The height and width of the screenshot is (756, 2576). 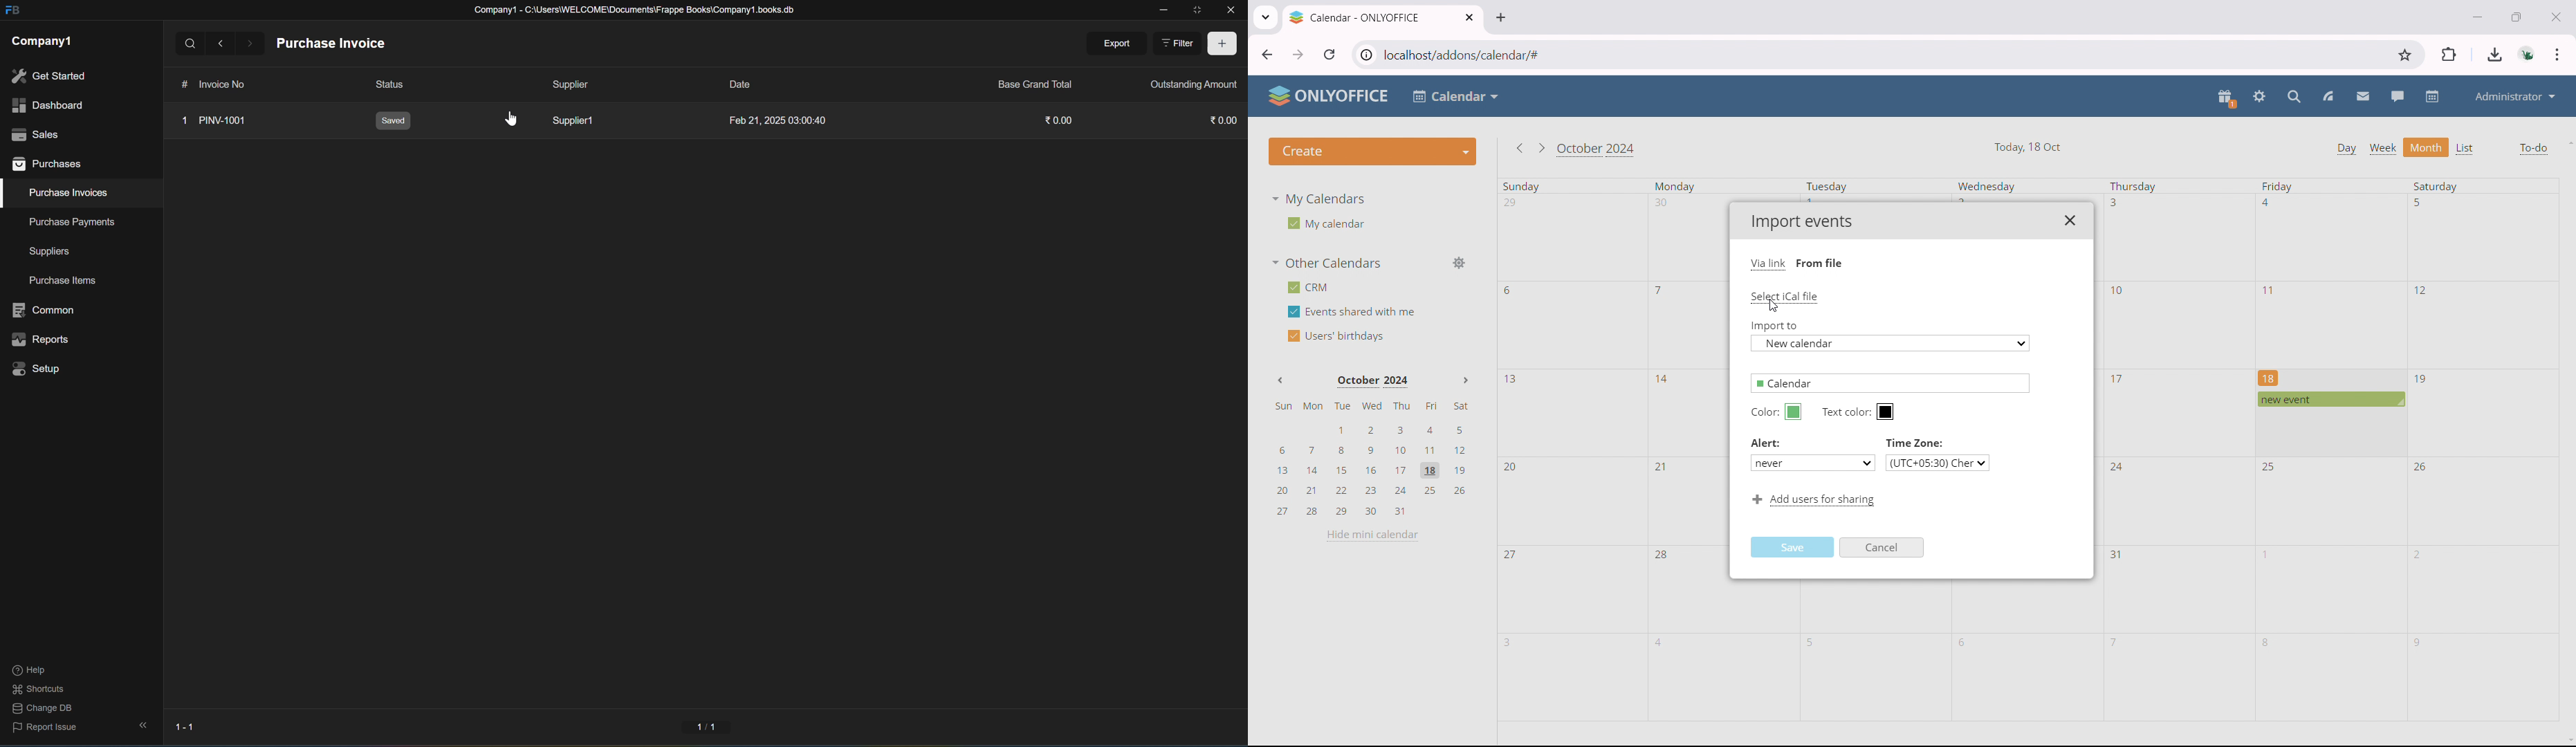 What do you see at coordinates (2528, 54) in the screenshot?
I see `accounts` at bounding box center [2528, 54].